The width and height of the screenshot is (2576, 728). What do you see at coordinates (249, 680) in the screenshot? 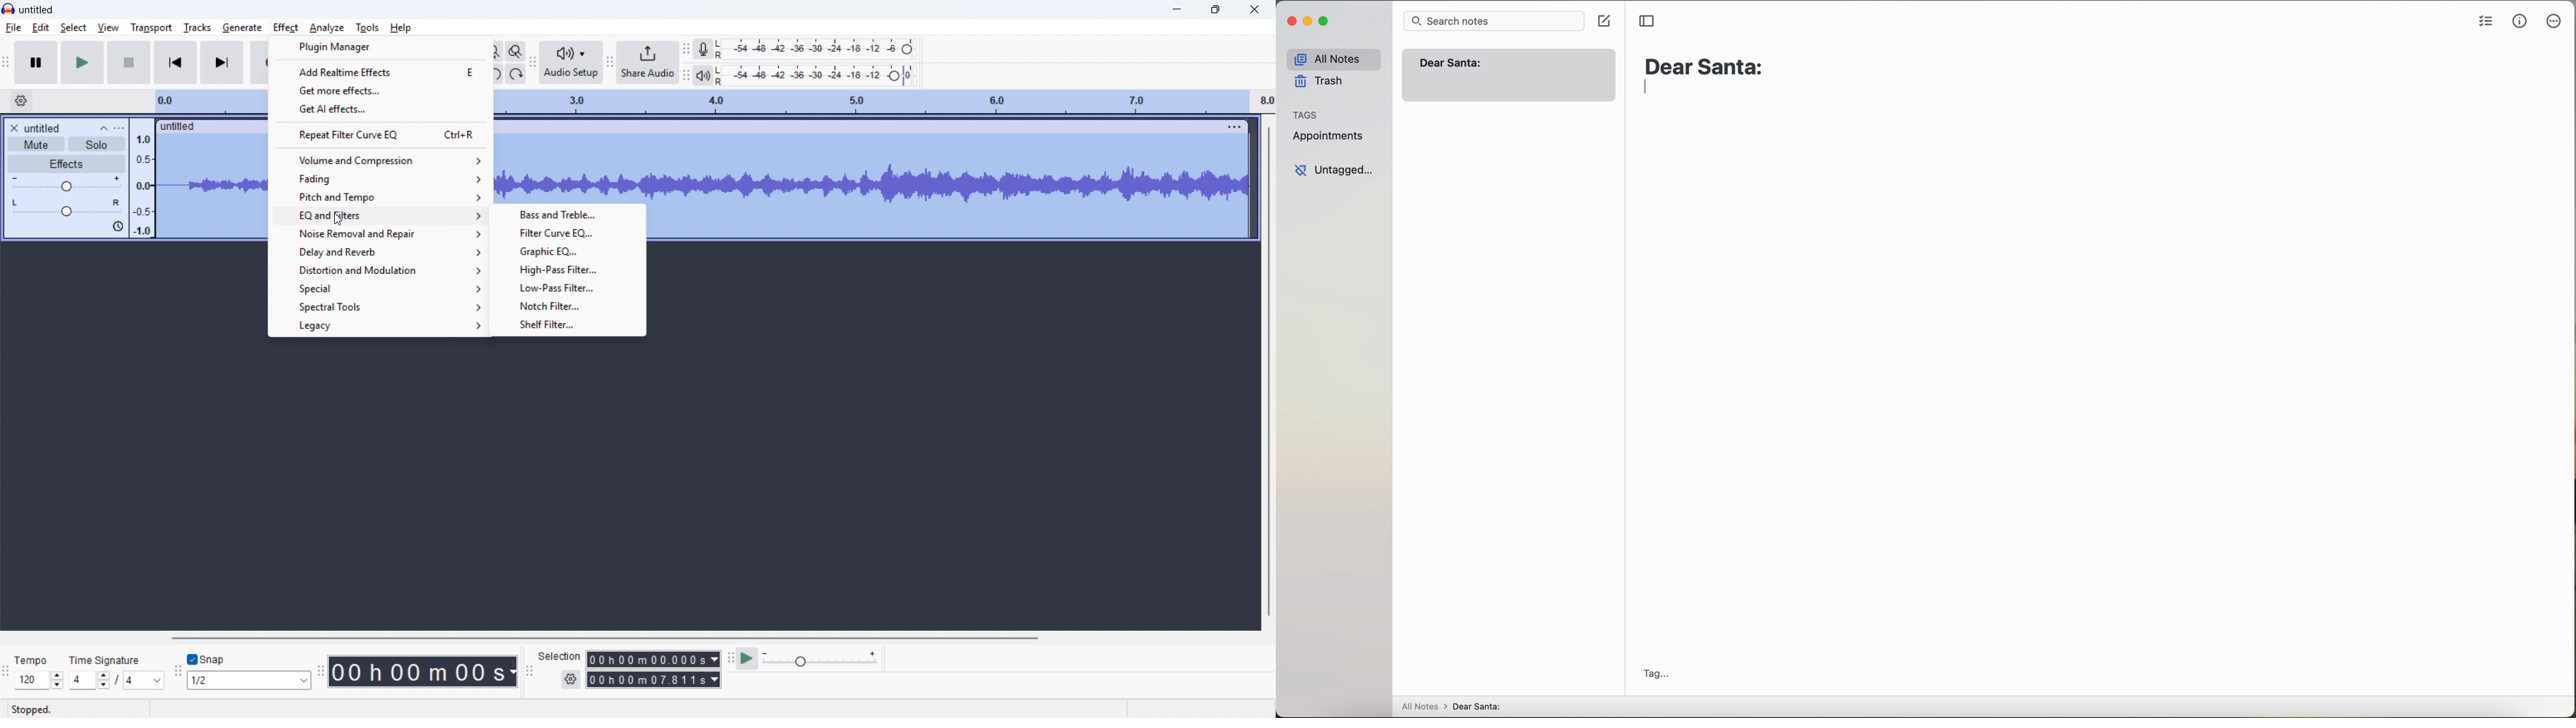
I see `Set snapping ` at bounding box center [249, 680].